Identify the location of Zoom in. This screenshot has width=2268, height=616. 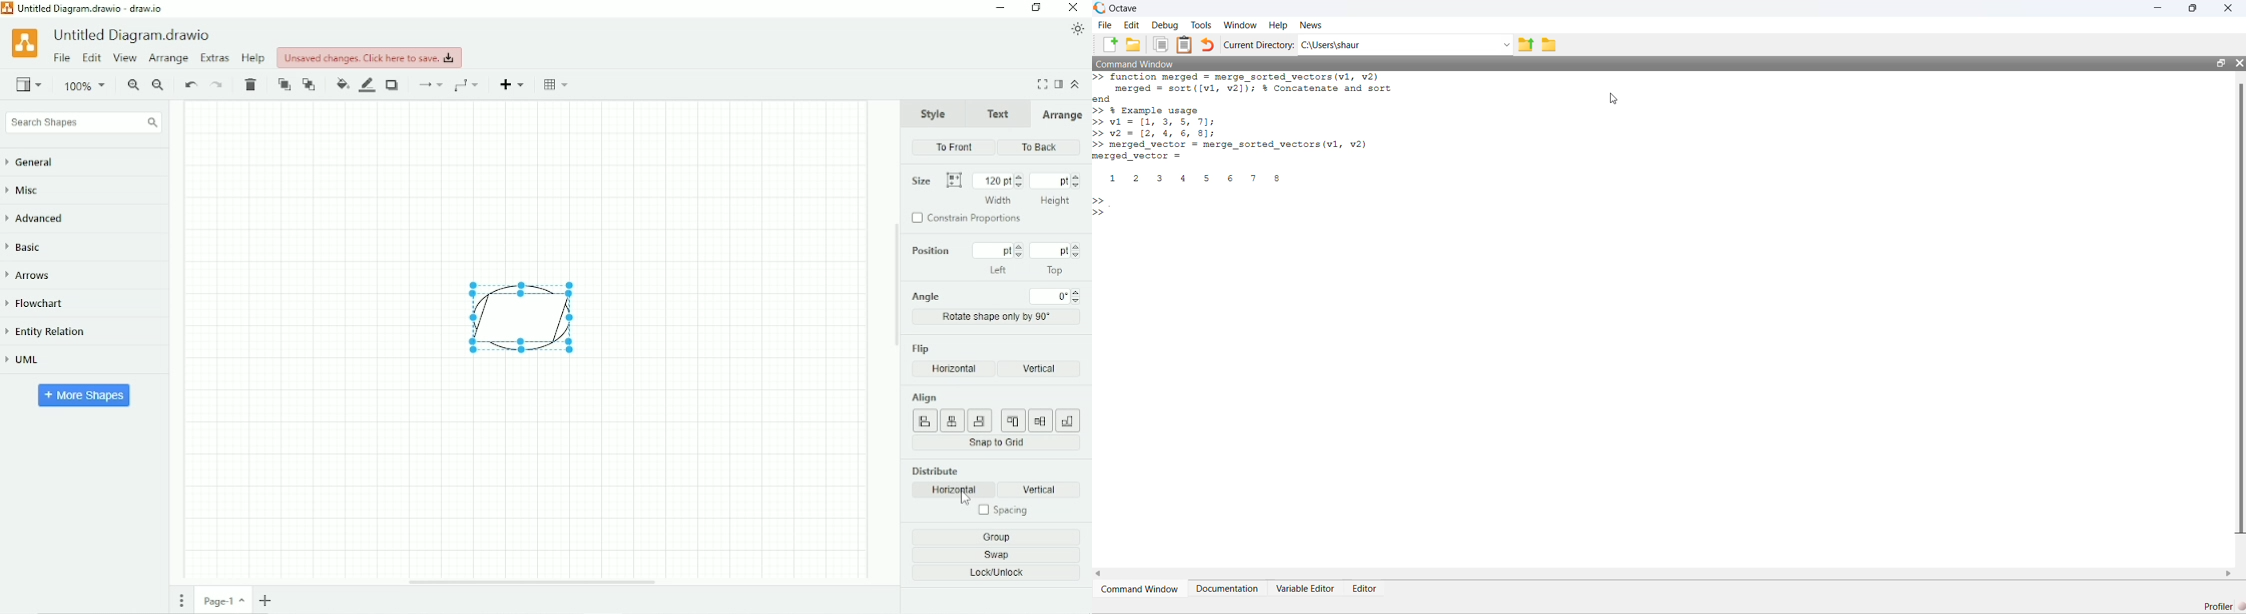
(133, 86).